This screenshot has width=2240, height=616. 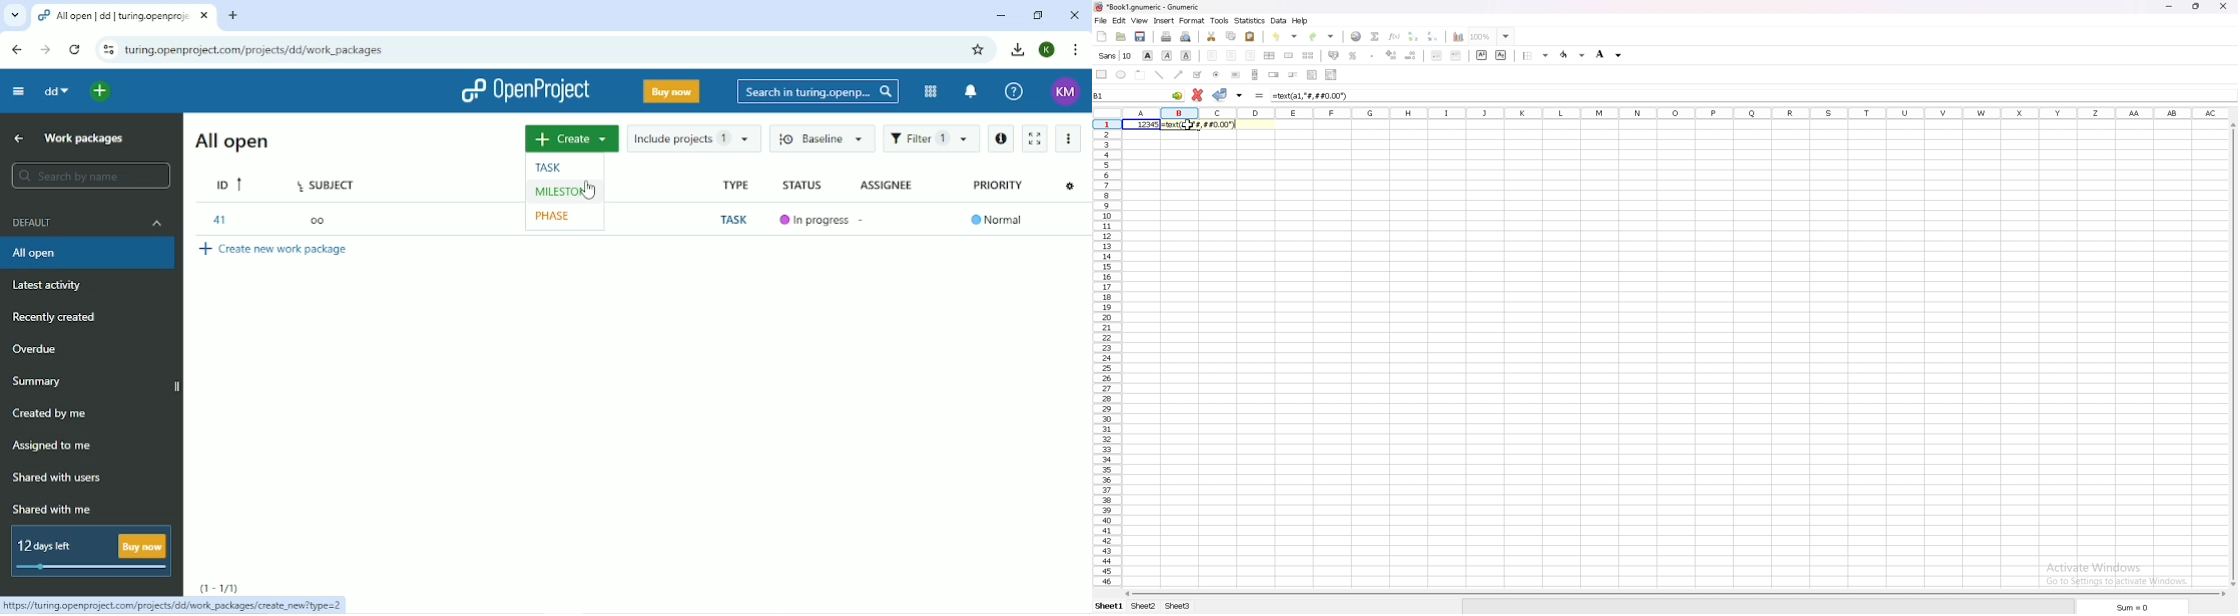 What do you see at coordinates (1143, 125) in the screenshot?
I see `number` at bounding box center [1143, 125].